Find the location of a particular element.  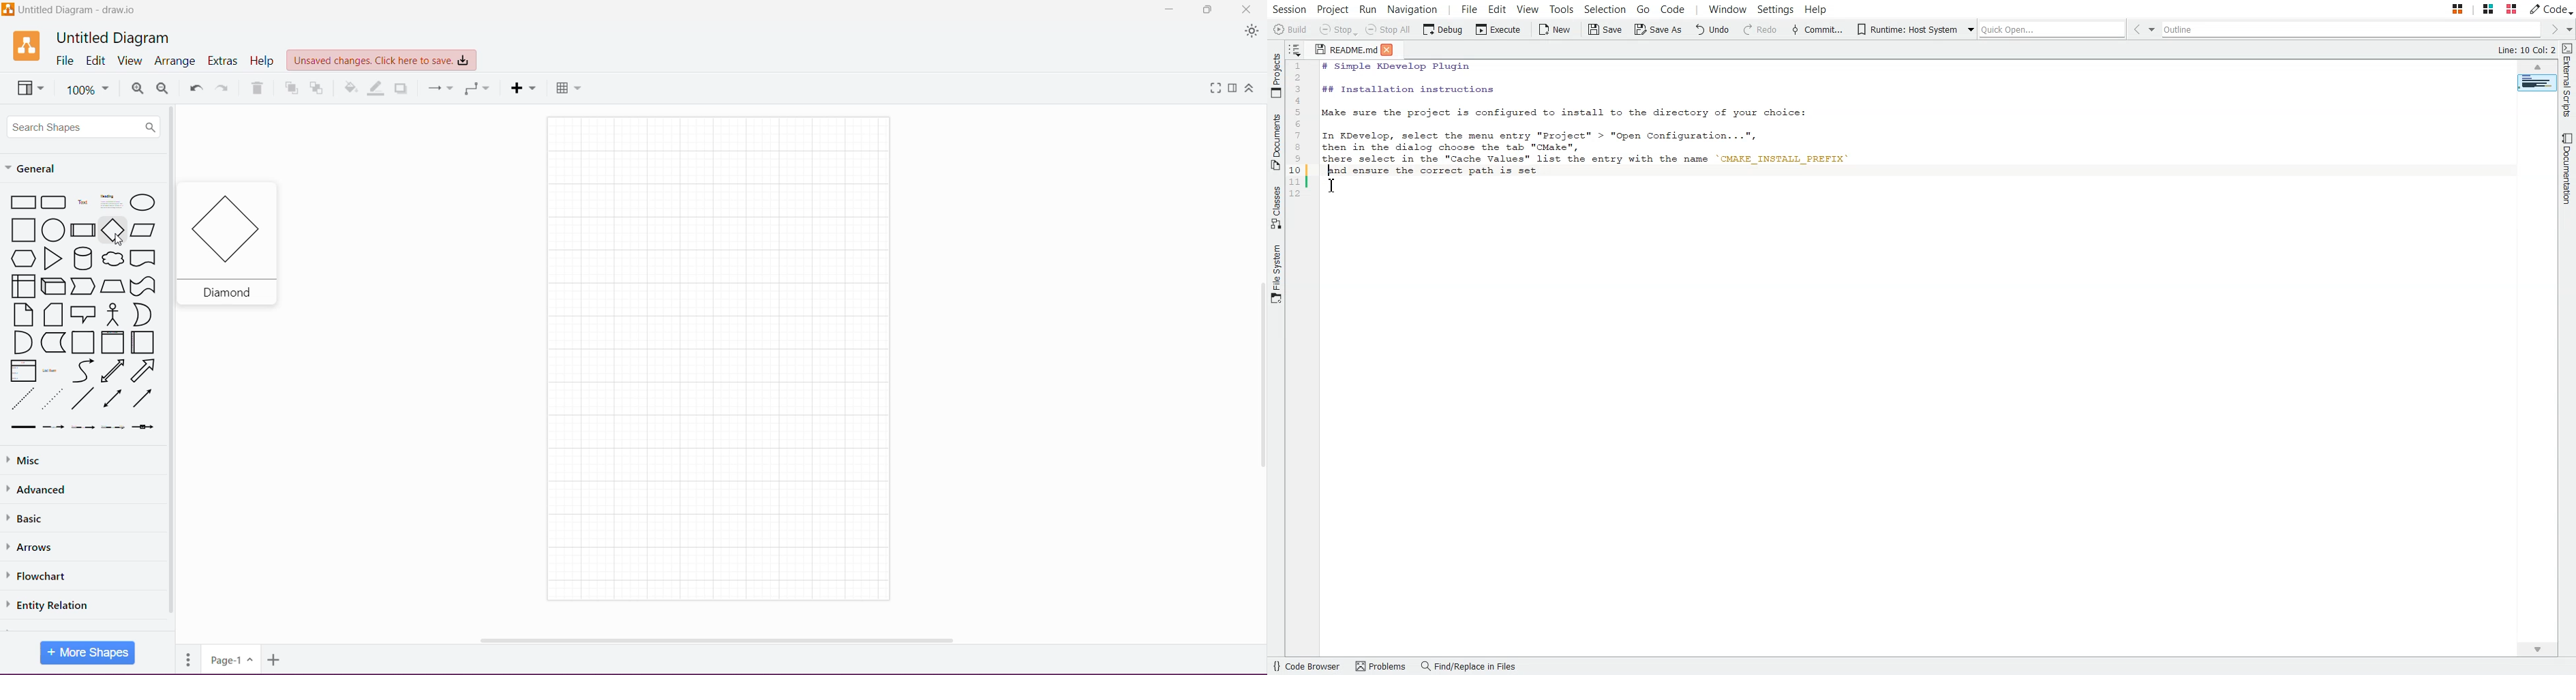

View is located at coordinates (30, 88).